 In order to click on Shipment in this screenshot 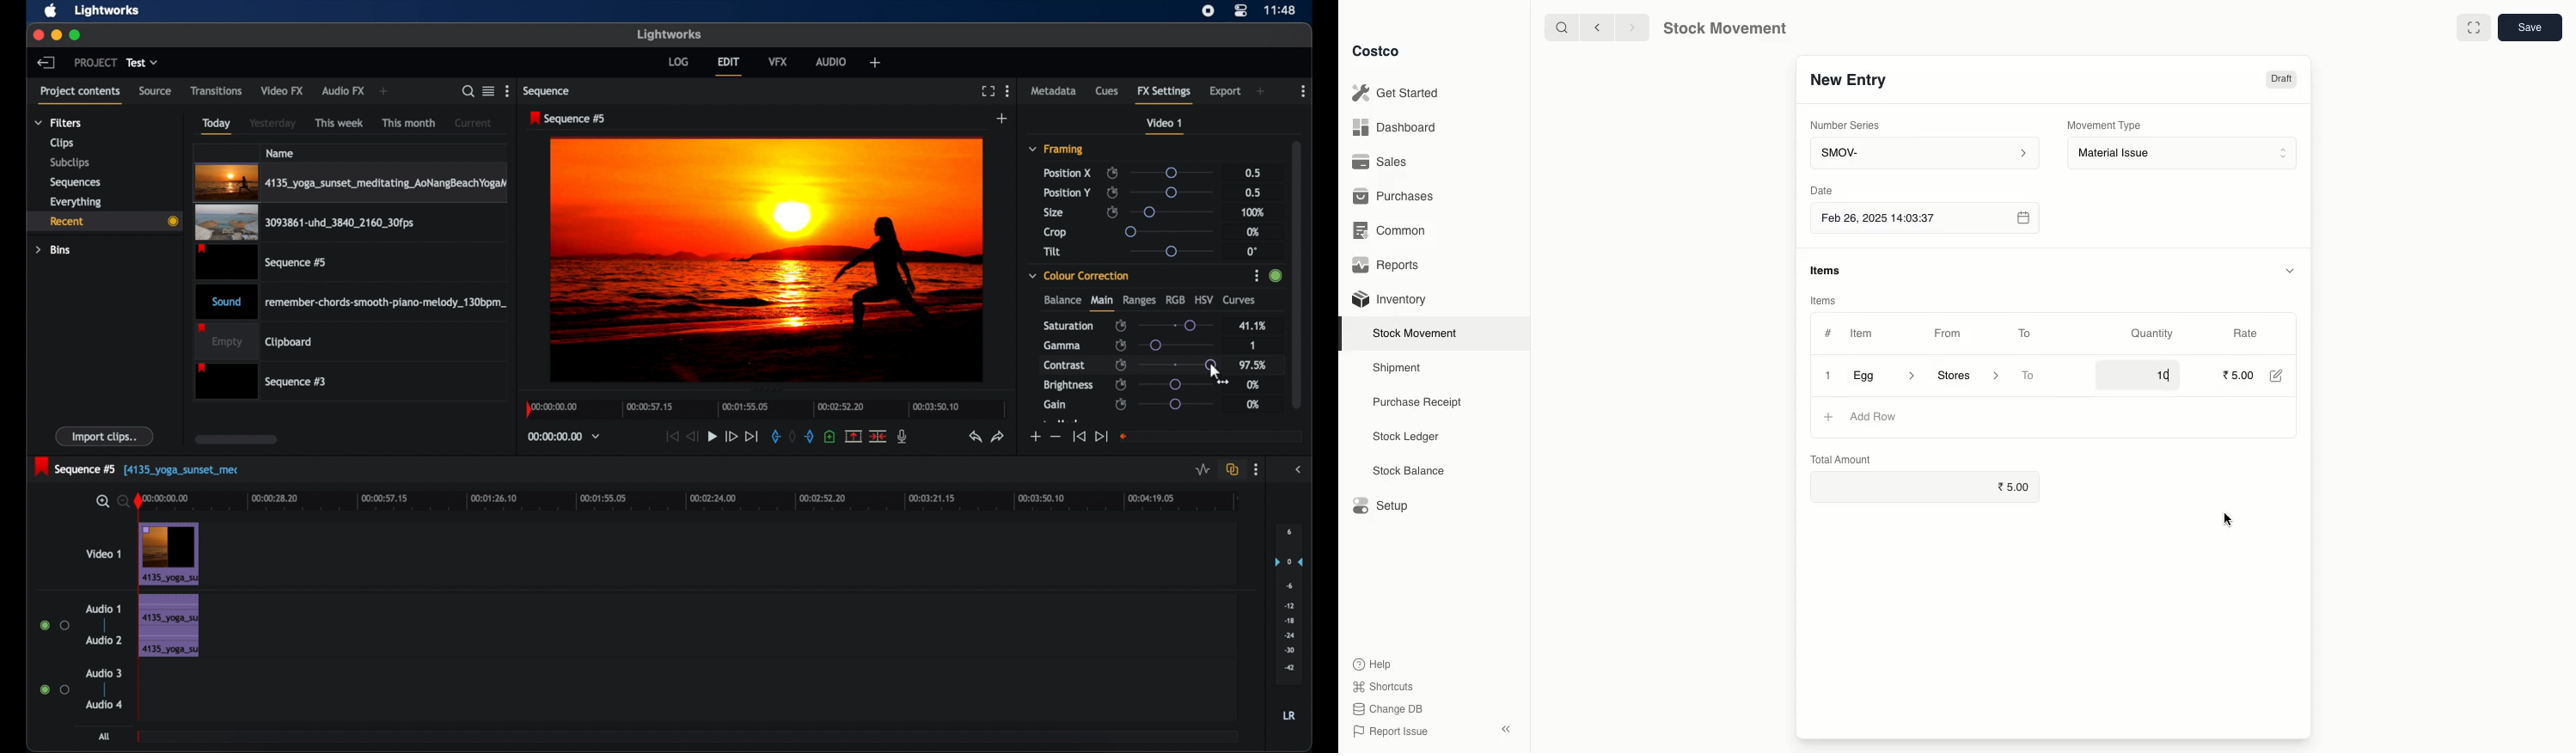, I will do `click(1398, 369)`.